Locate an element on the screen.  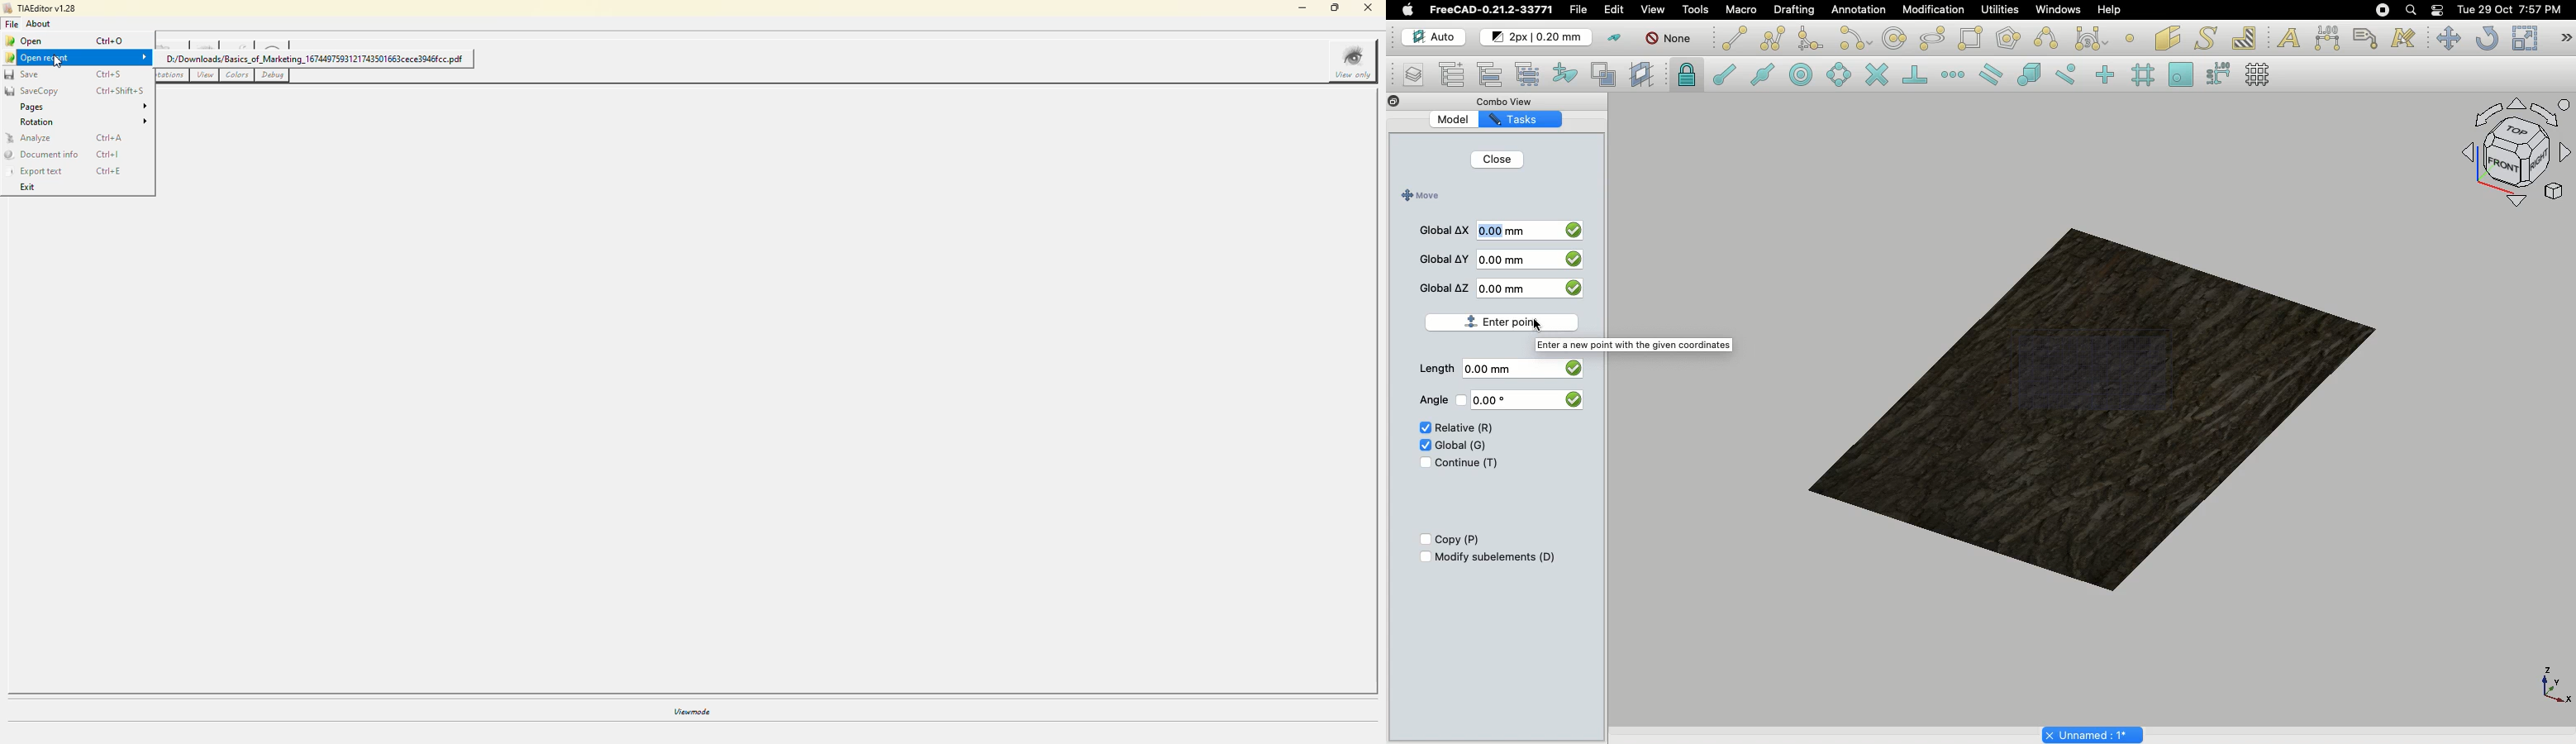
Global X is located at coordinates (1445, 230).